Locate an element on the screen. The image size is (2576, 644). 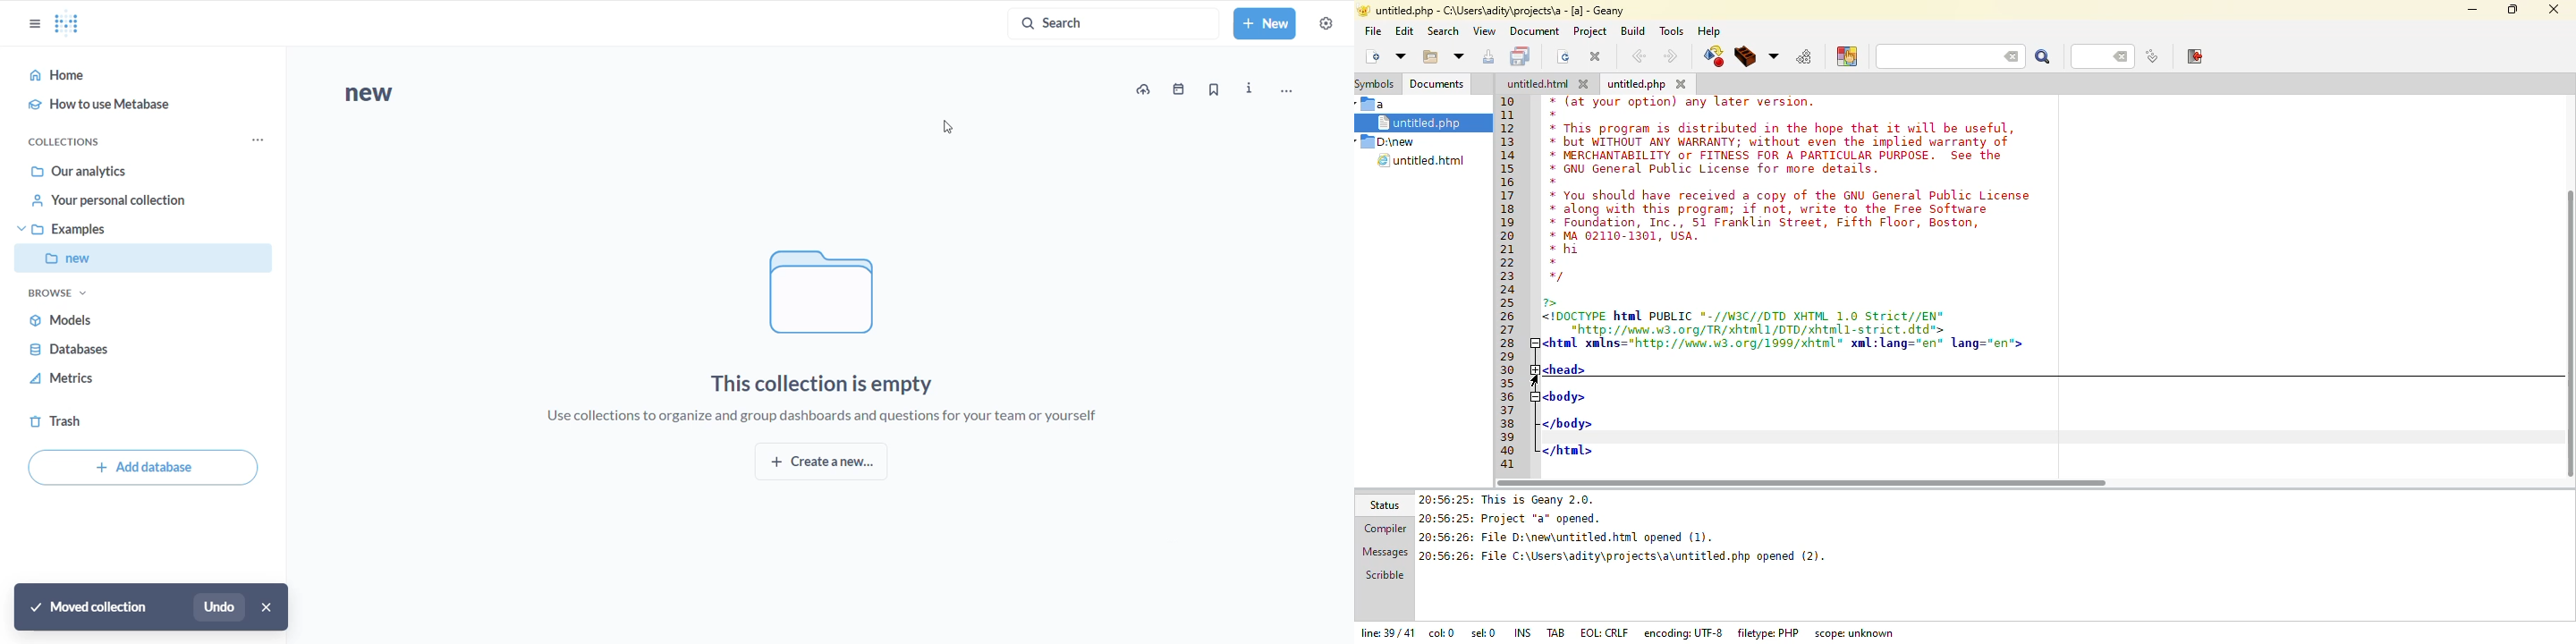
sel: 0 is located at coordinates (1484, 633).